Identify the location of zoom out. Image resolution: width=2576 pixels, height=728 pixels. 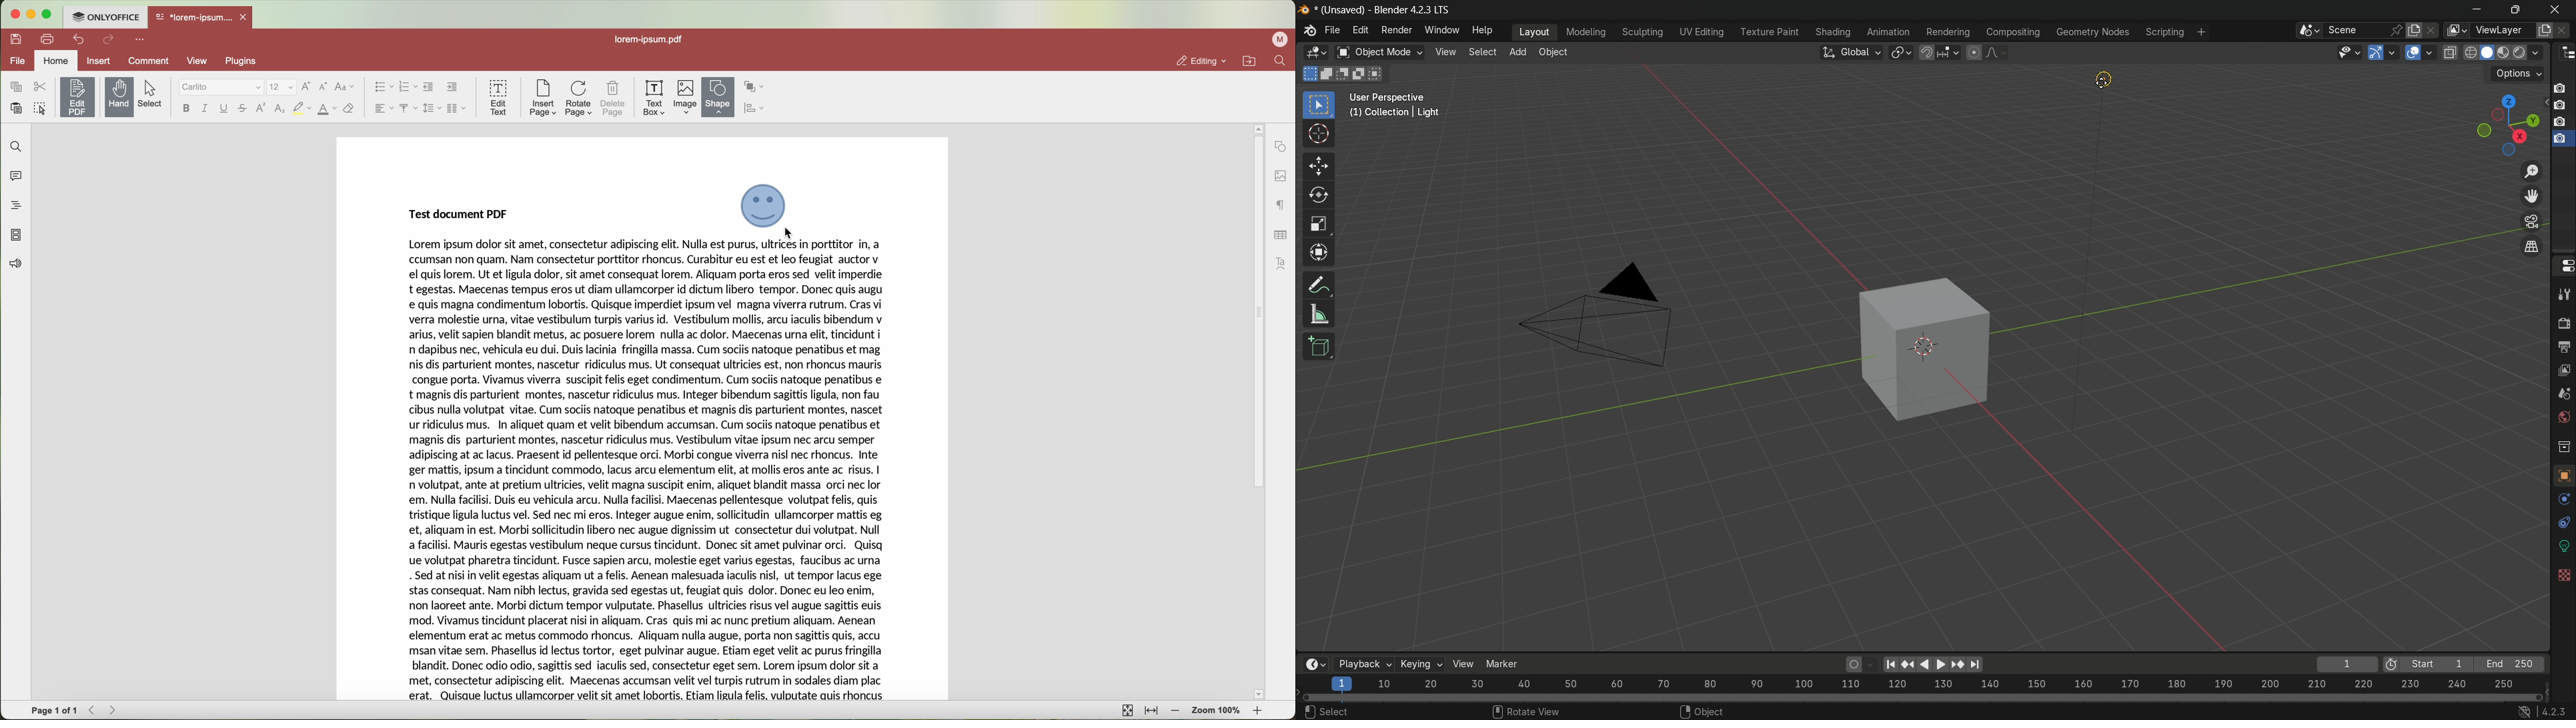
(1177, 712).